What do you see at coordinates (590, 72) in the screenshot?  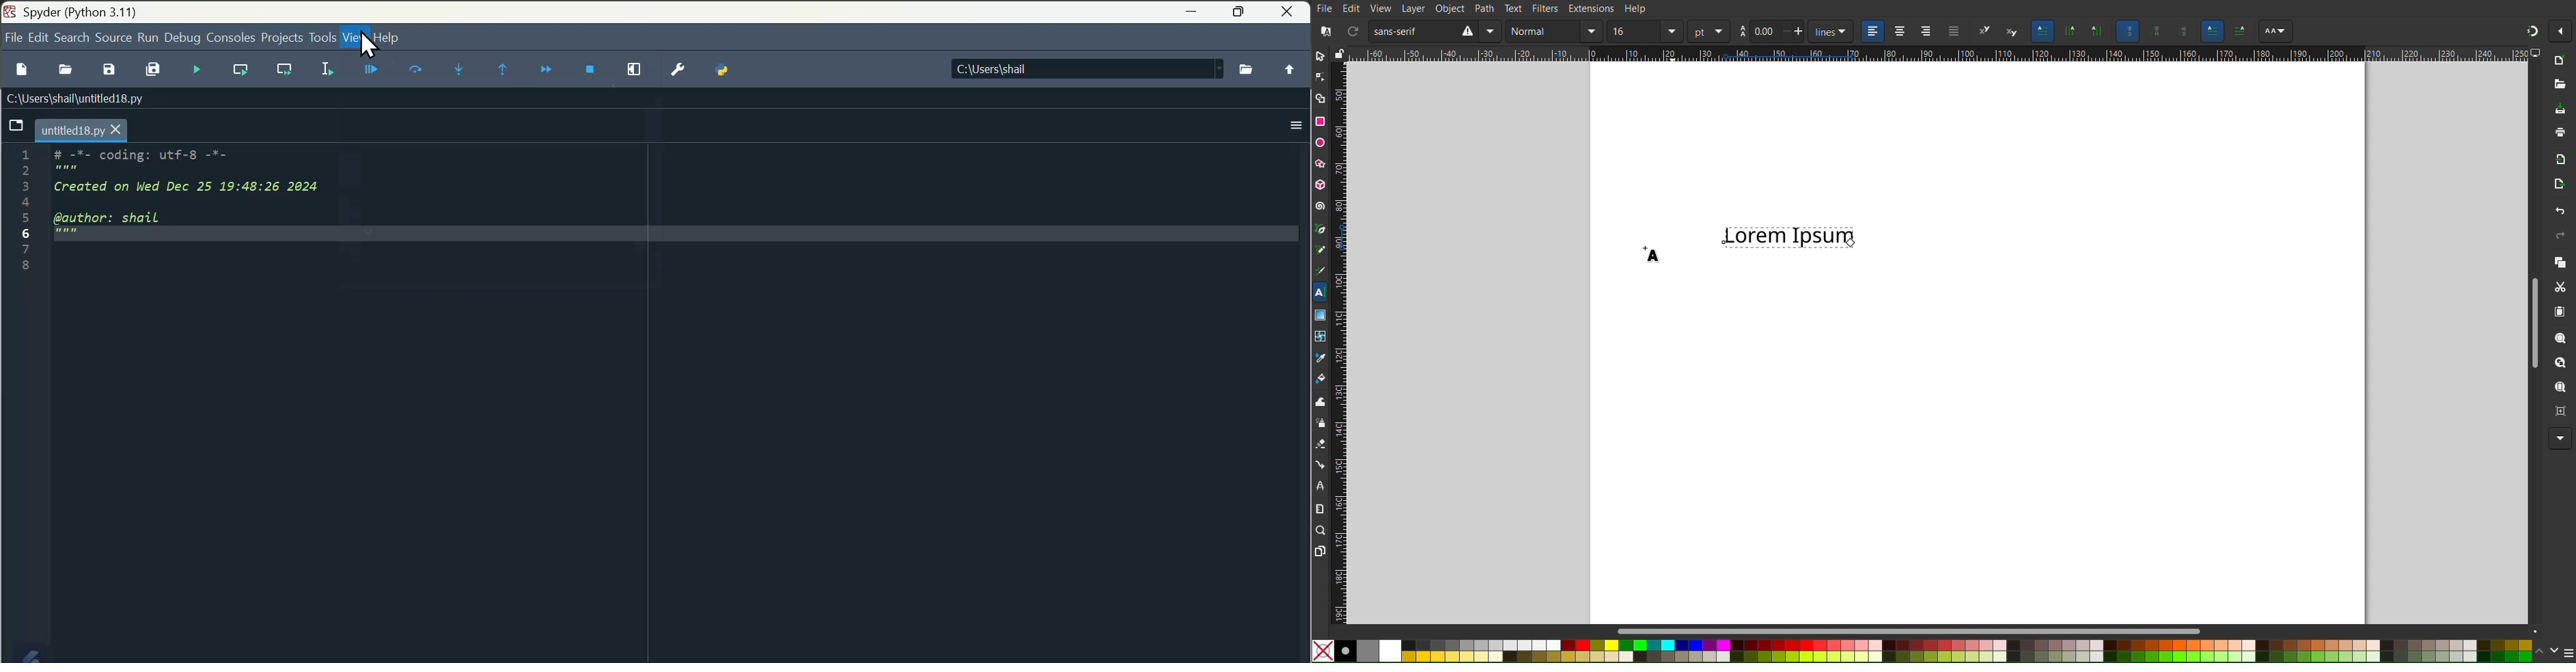 I see `Stop debugging` at bounding box center [590, 72].